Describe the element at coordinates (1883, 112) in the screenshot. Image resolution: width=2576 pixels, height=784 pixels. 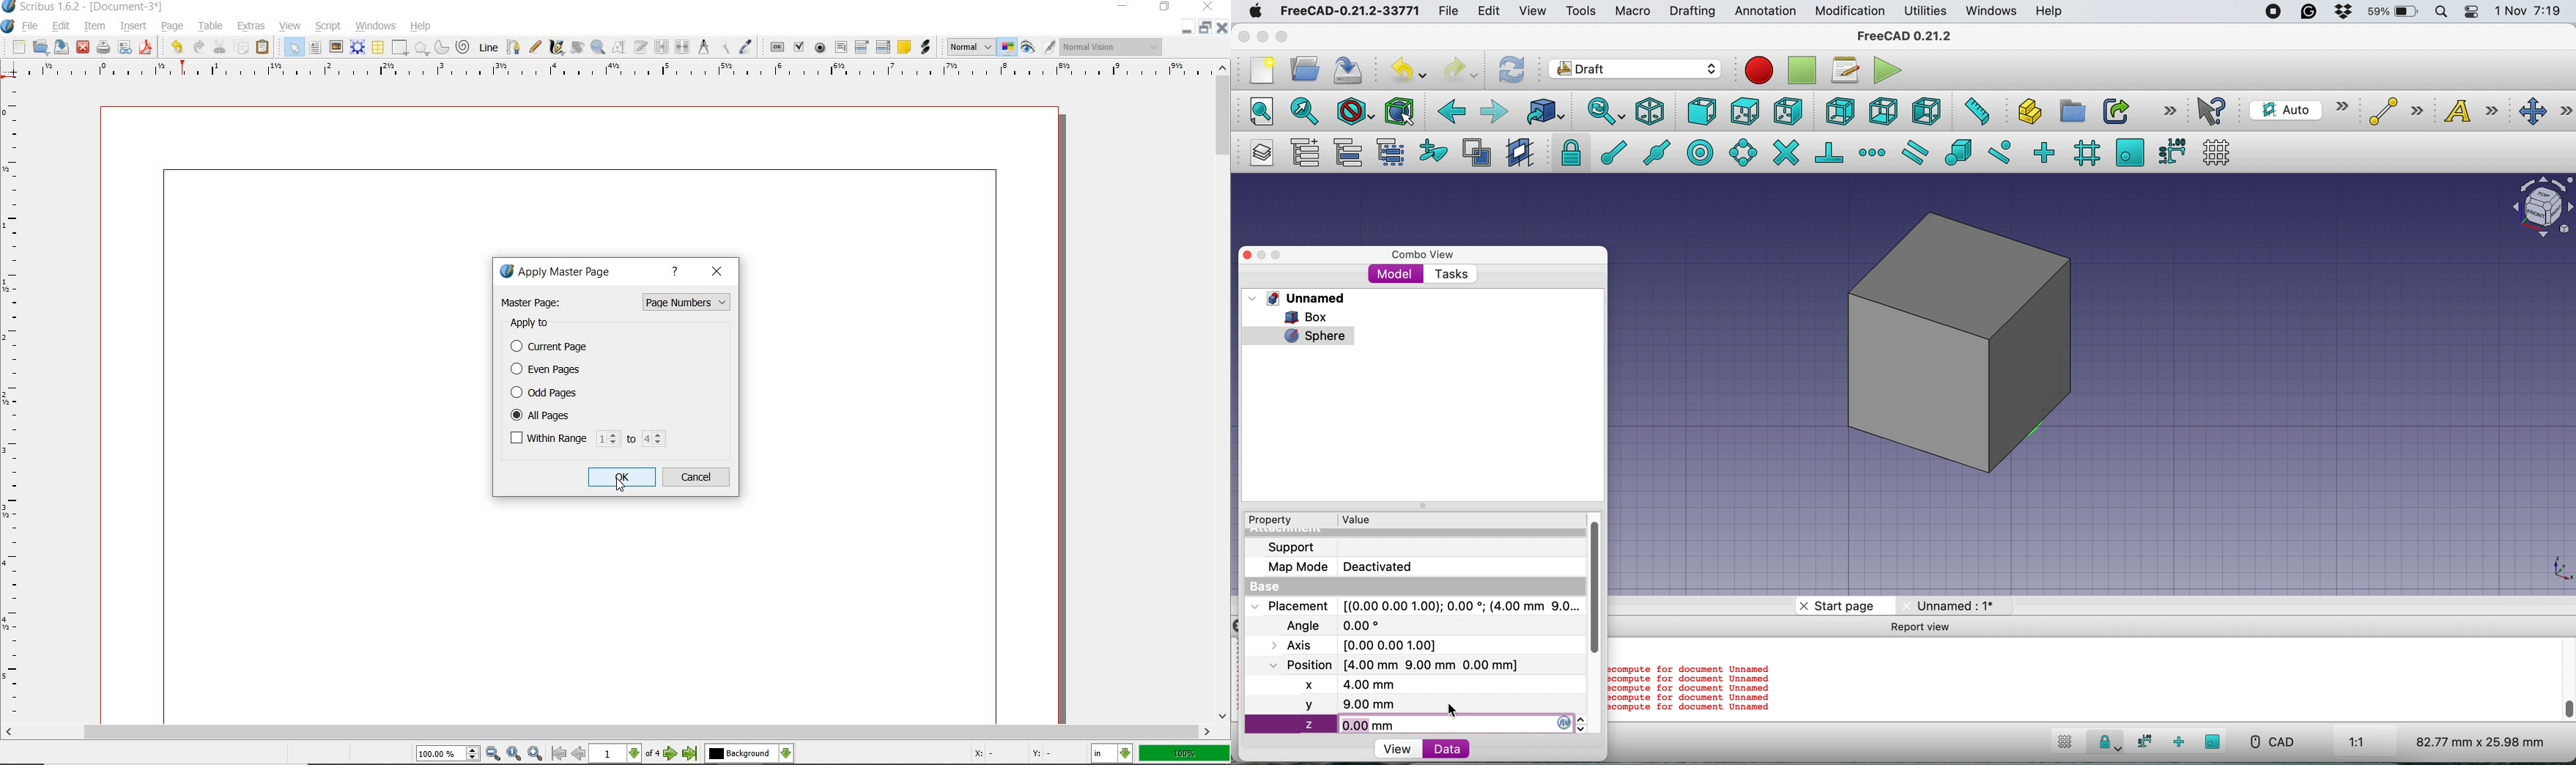
I see `bottom` at that location.